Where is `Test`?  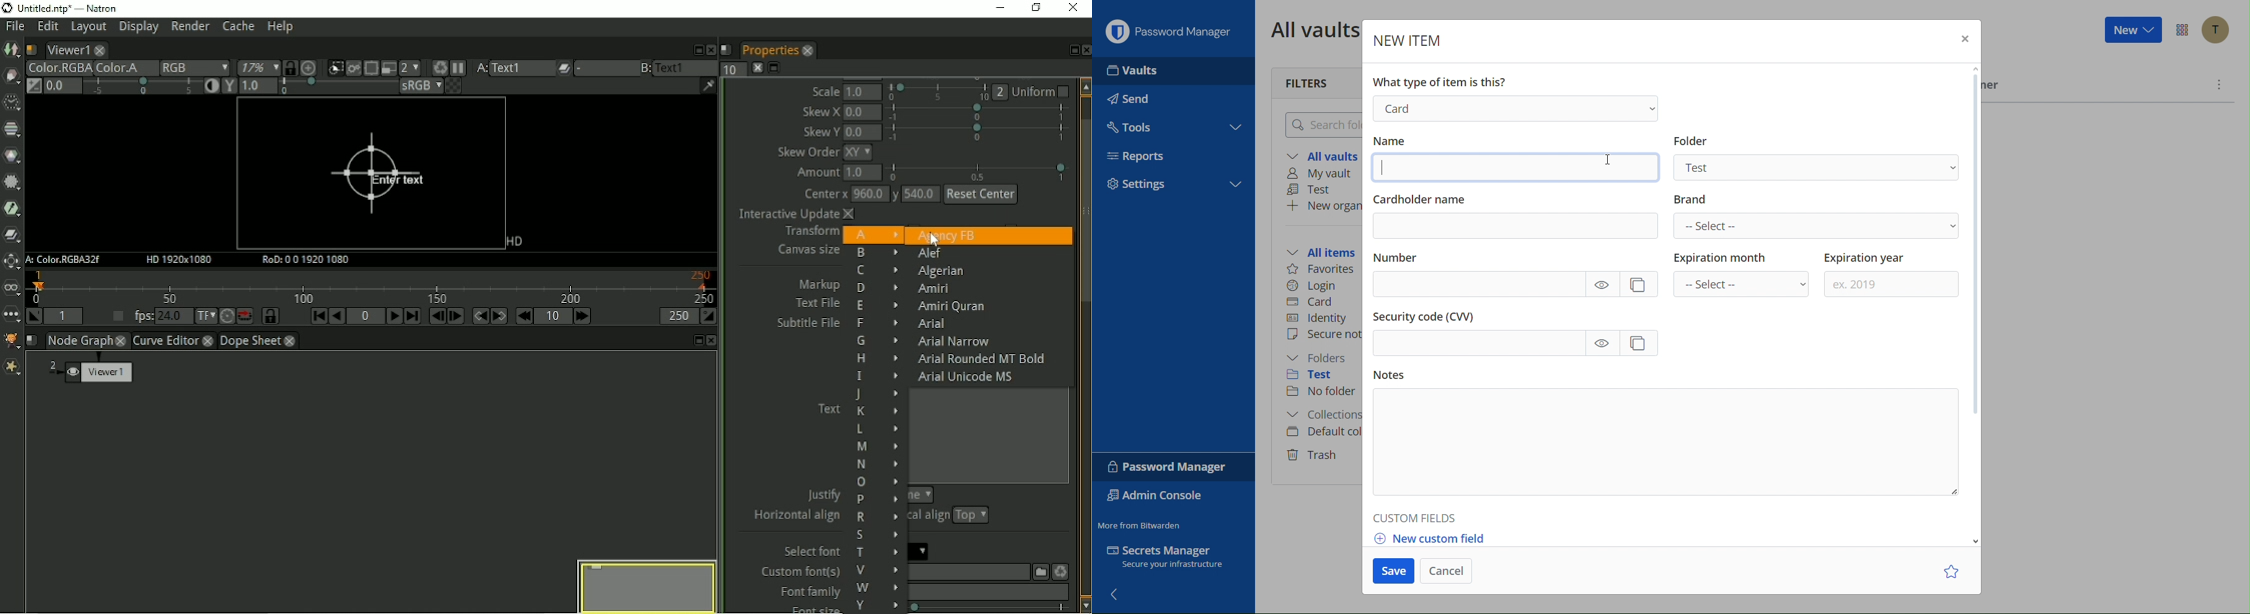
Test is located at coordinates (1313, 375).